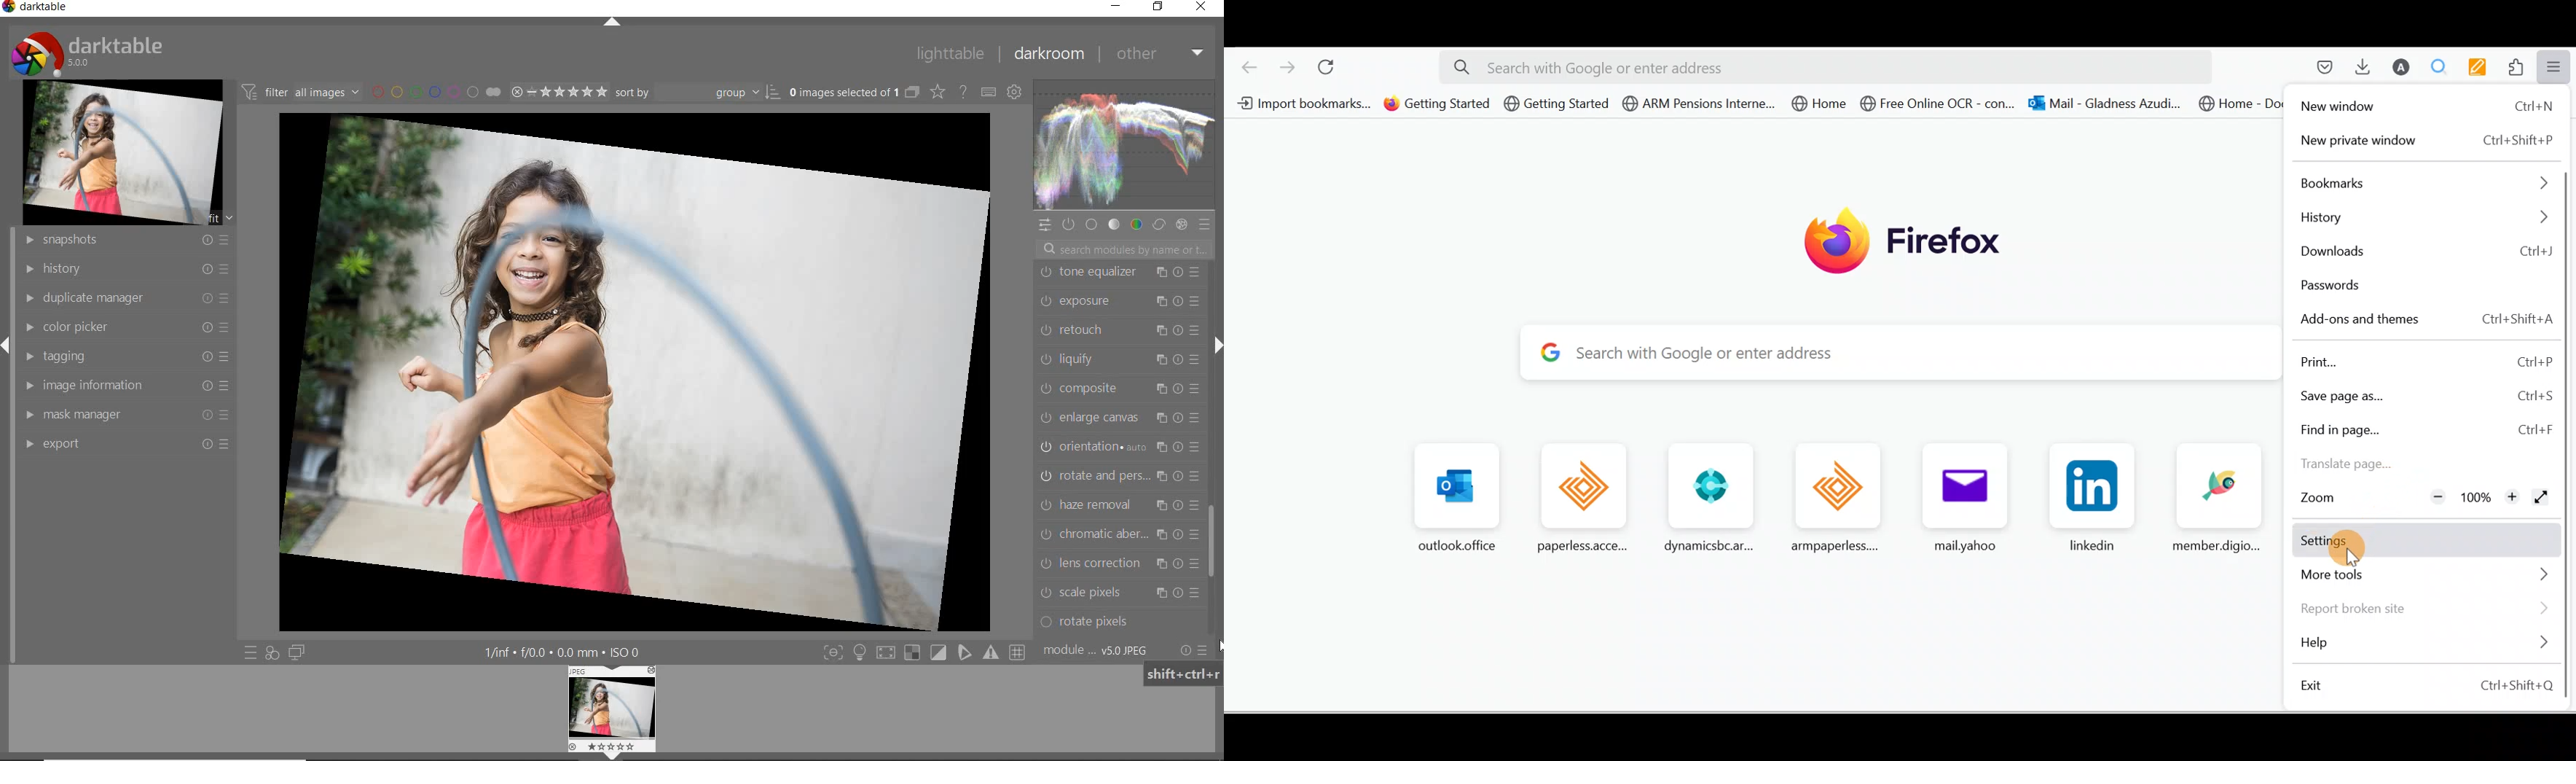  Describe the element at coordinates (2423, 320) in the screenshot. I see `Add-ons and themes  Ctrl+Shift+A` at that location.